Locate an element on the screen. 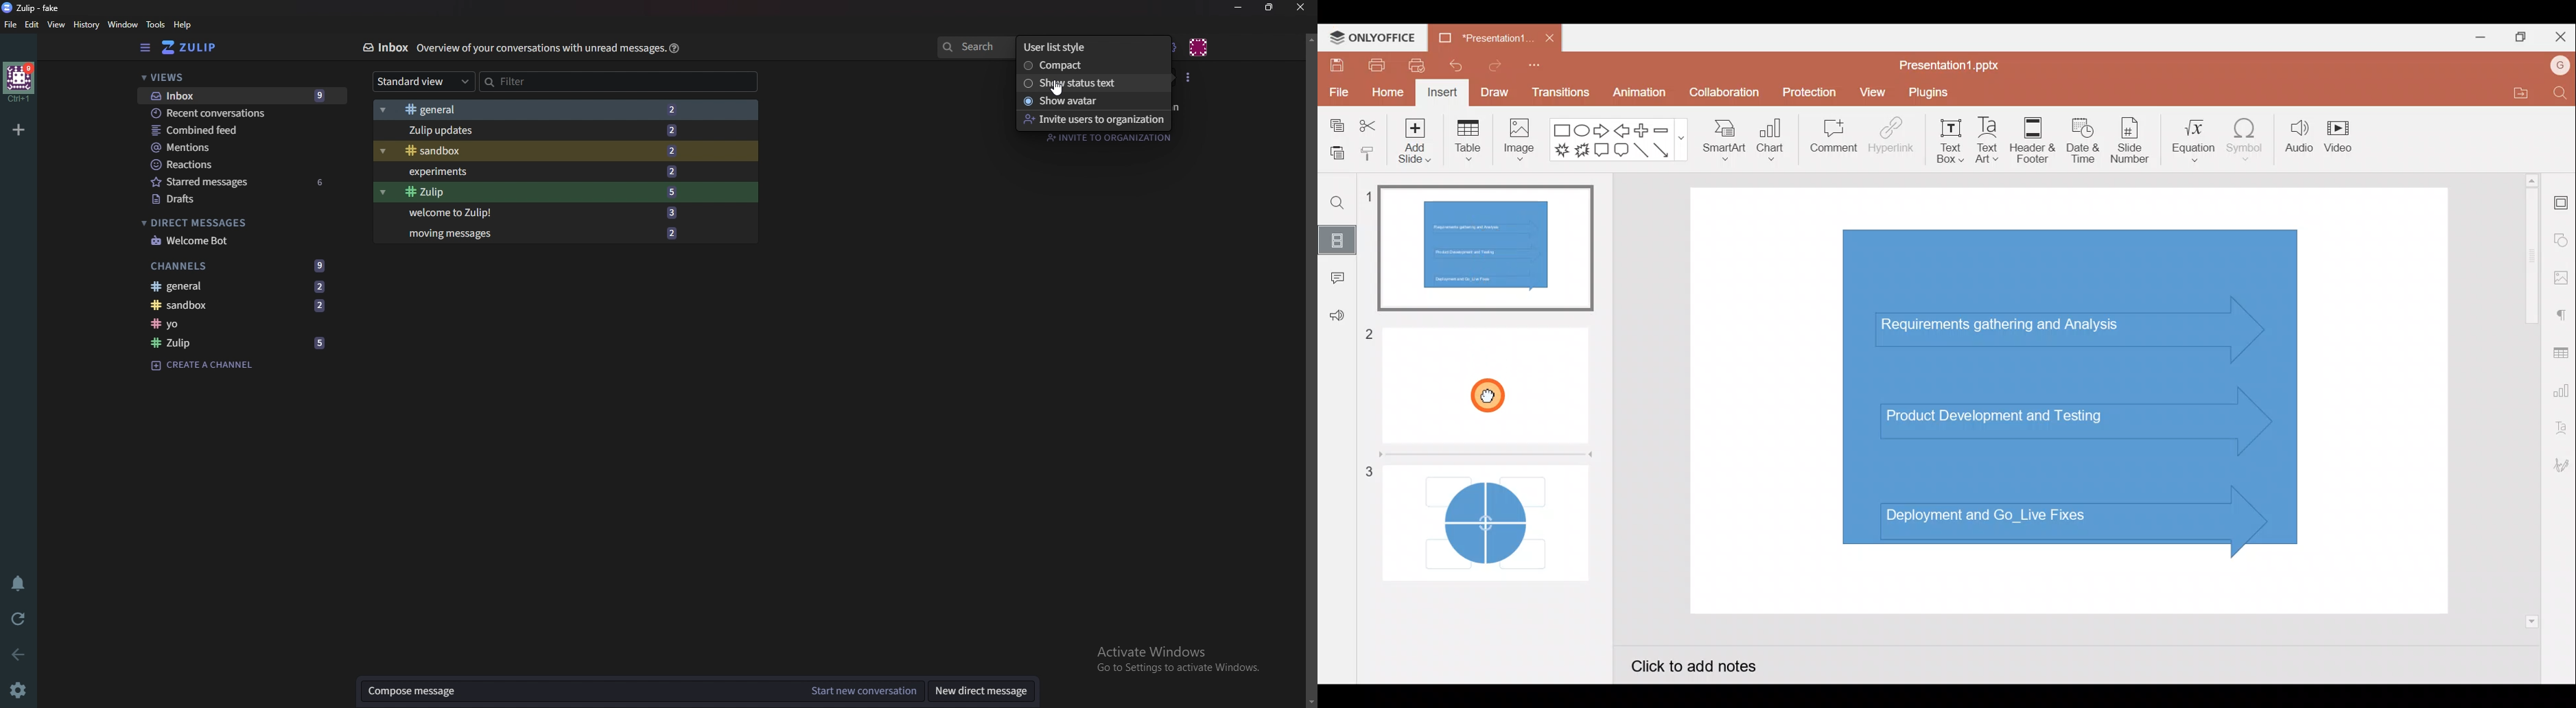  Plugins is located at coordinates (1935, 94).